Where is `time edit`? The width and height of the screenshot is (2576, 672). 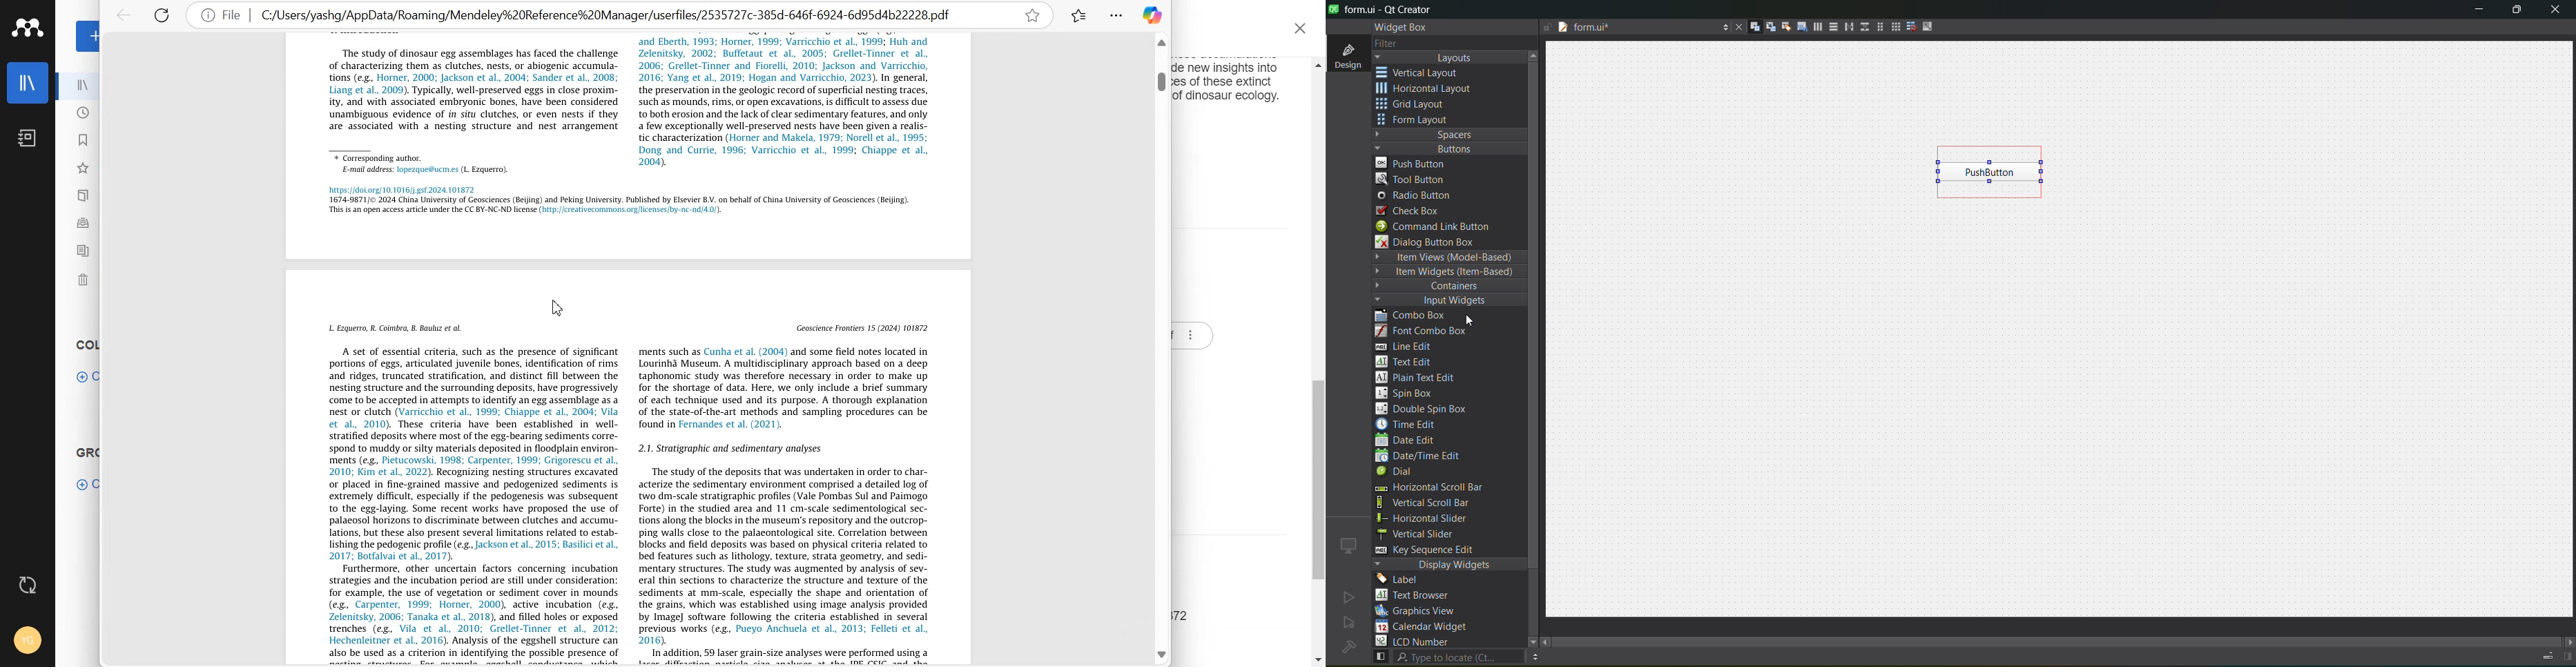
time edit is located at coordinates (1410, 424).